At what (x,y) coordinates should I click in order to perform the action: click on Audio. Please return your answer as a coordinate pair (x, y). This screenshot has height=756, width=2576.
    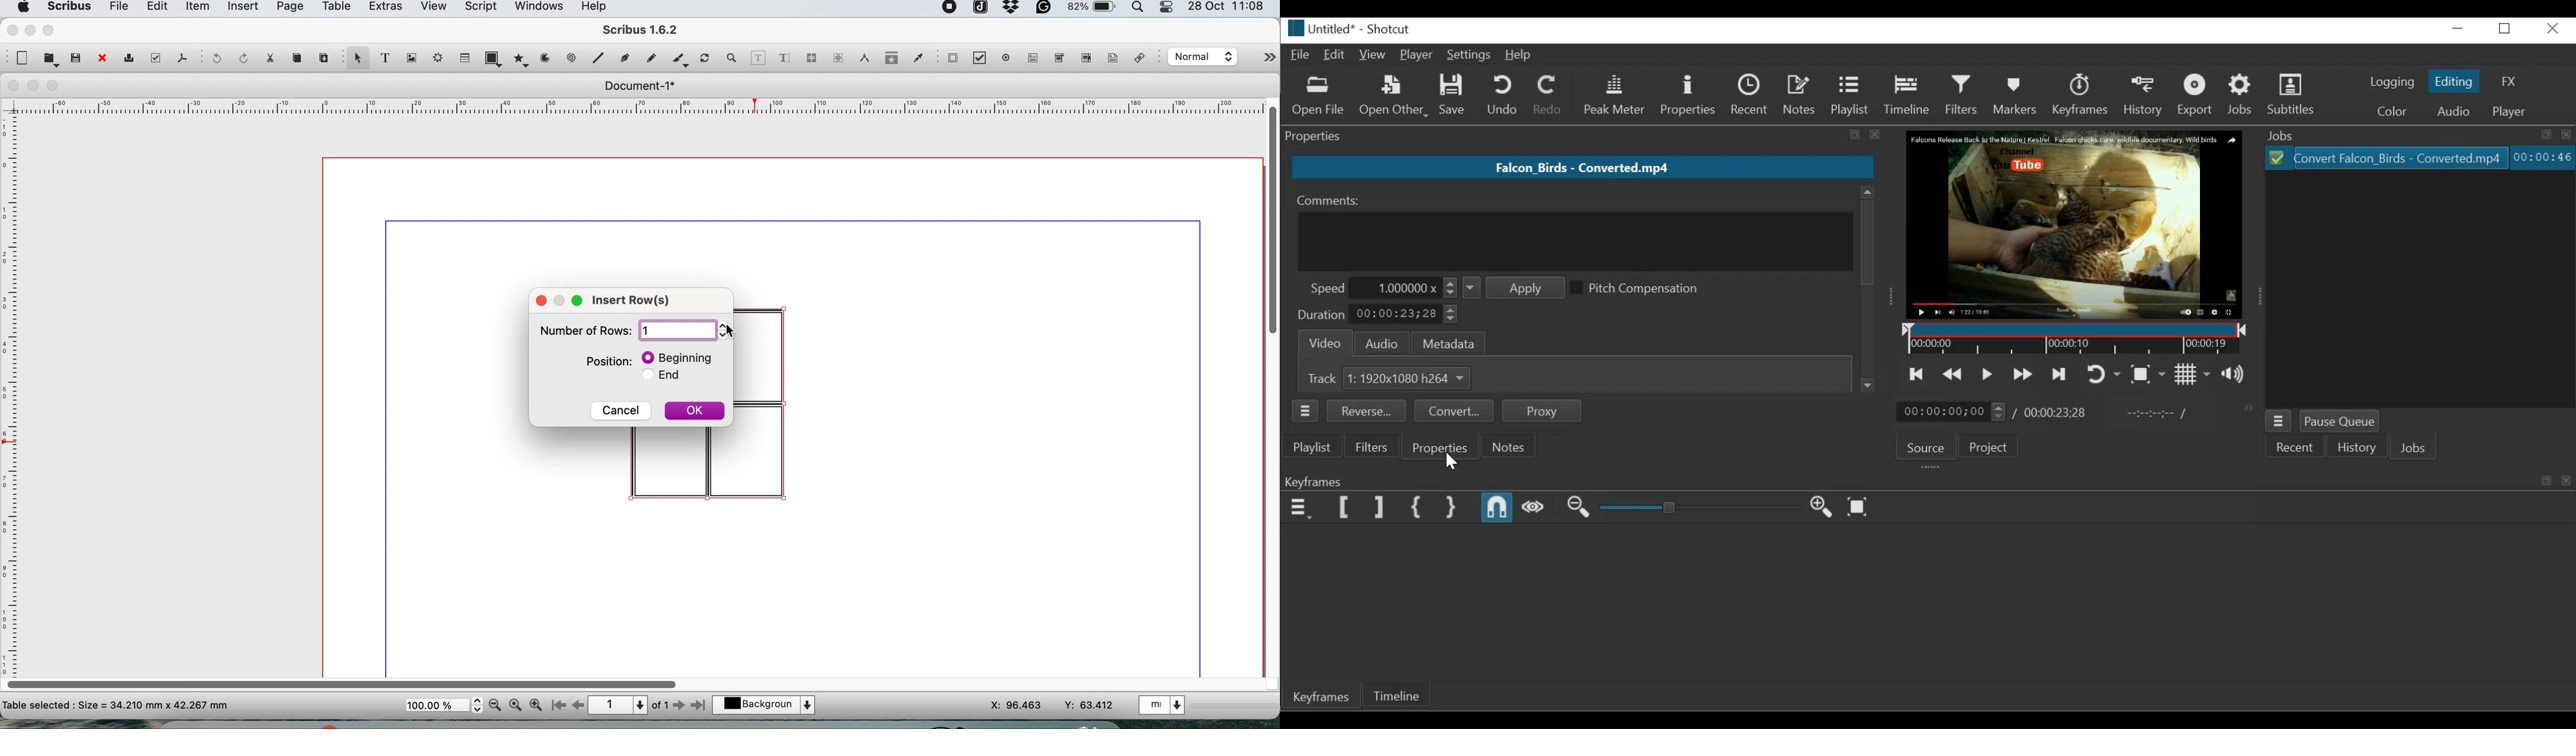
    Looking at the image, I should click on (2453, 112).